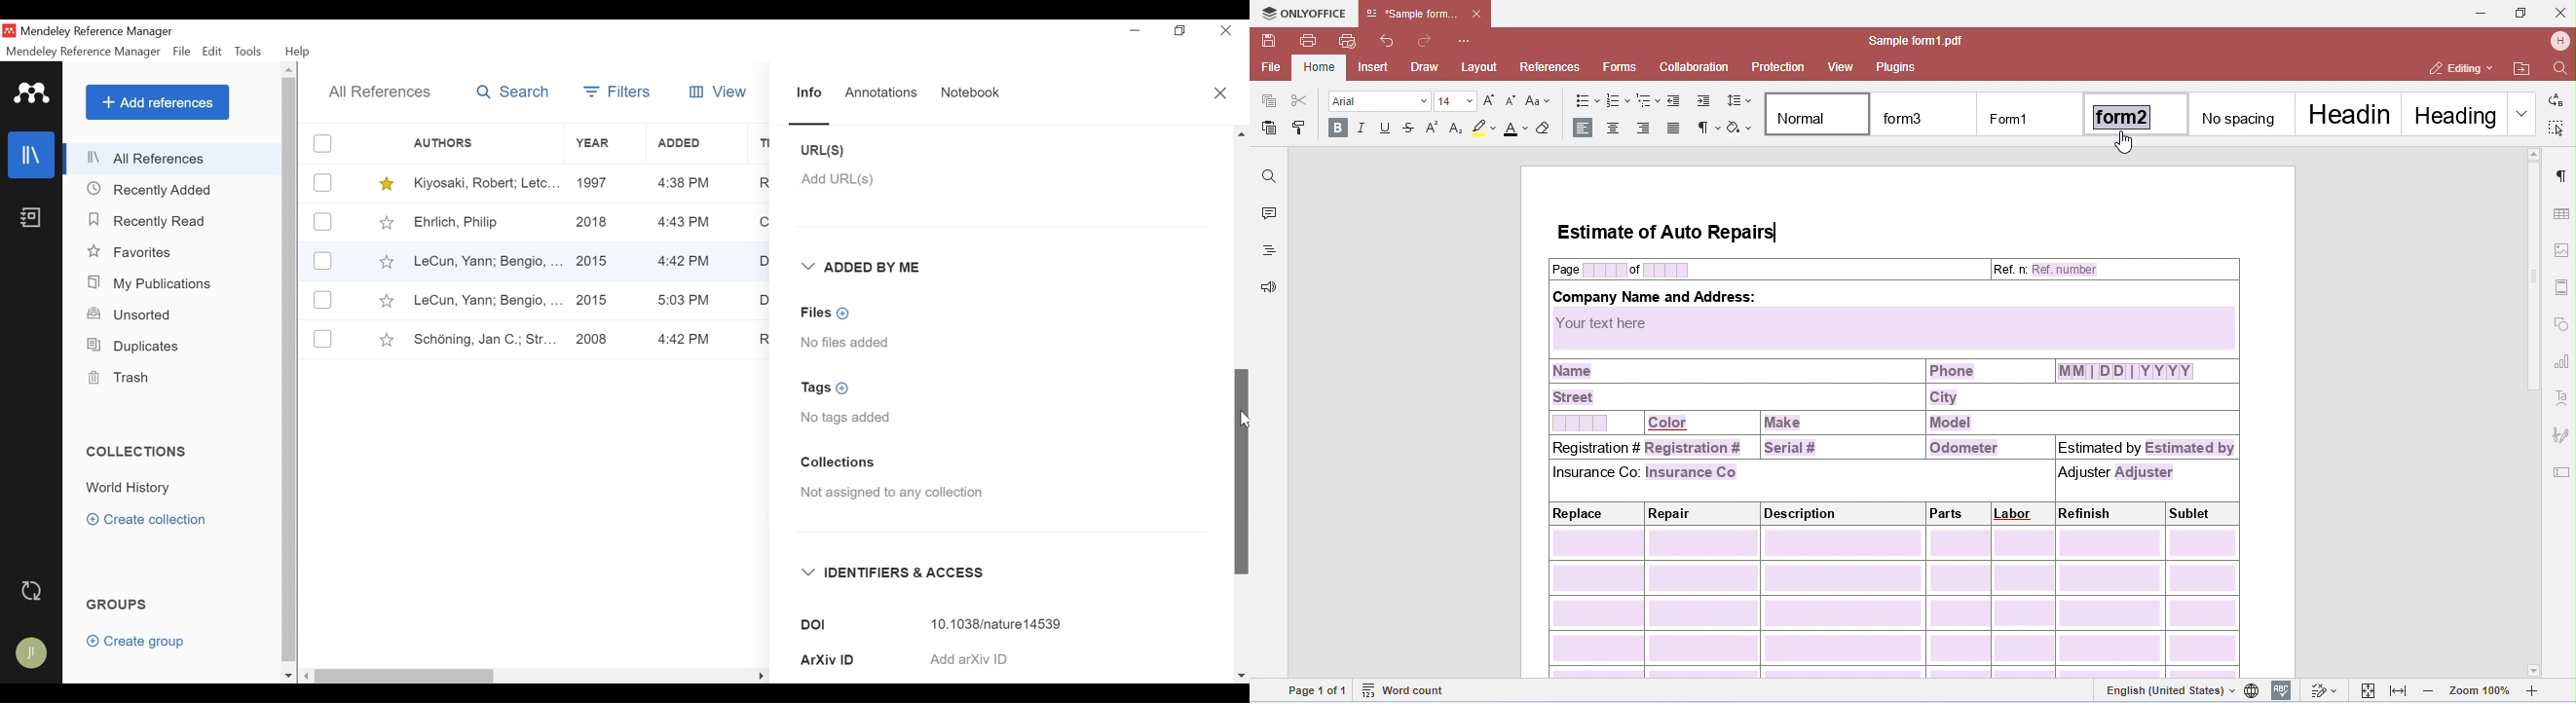 The height and width of the screenshot is (728, 2576). Describe the element at coordinates (486, 262) in the screenshot. I see `LeCun, Yann, Bengio` at that location.